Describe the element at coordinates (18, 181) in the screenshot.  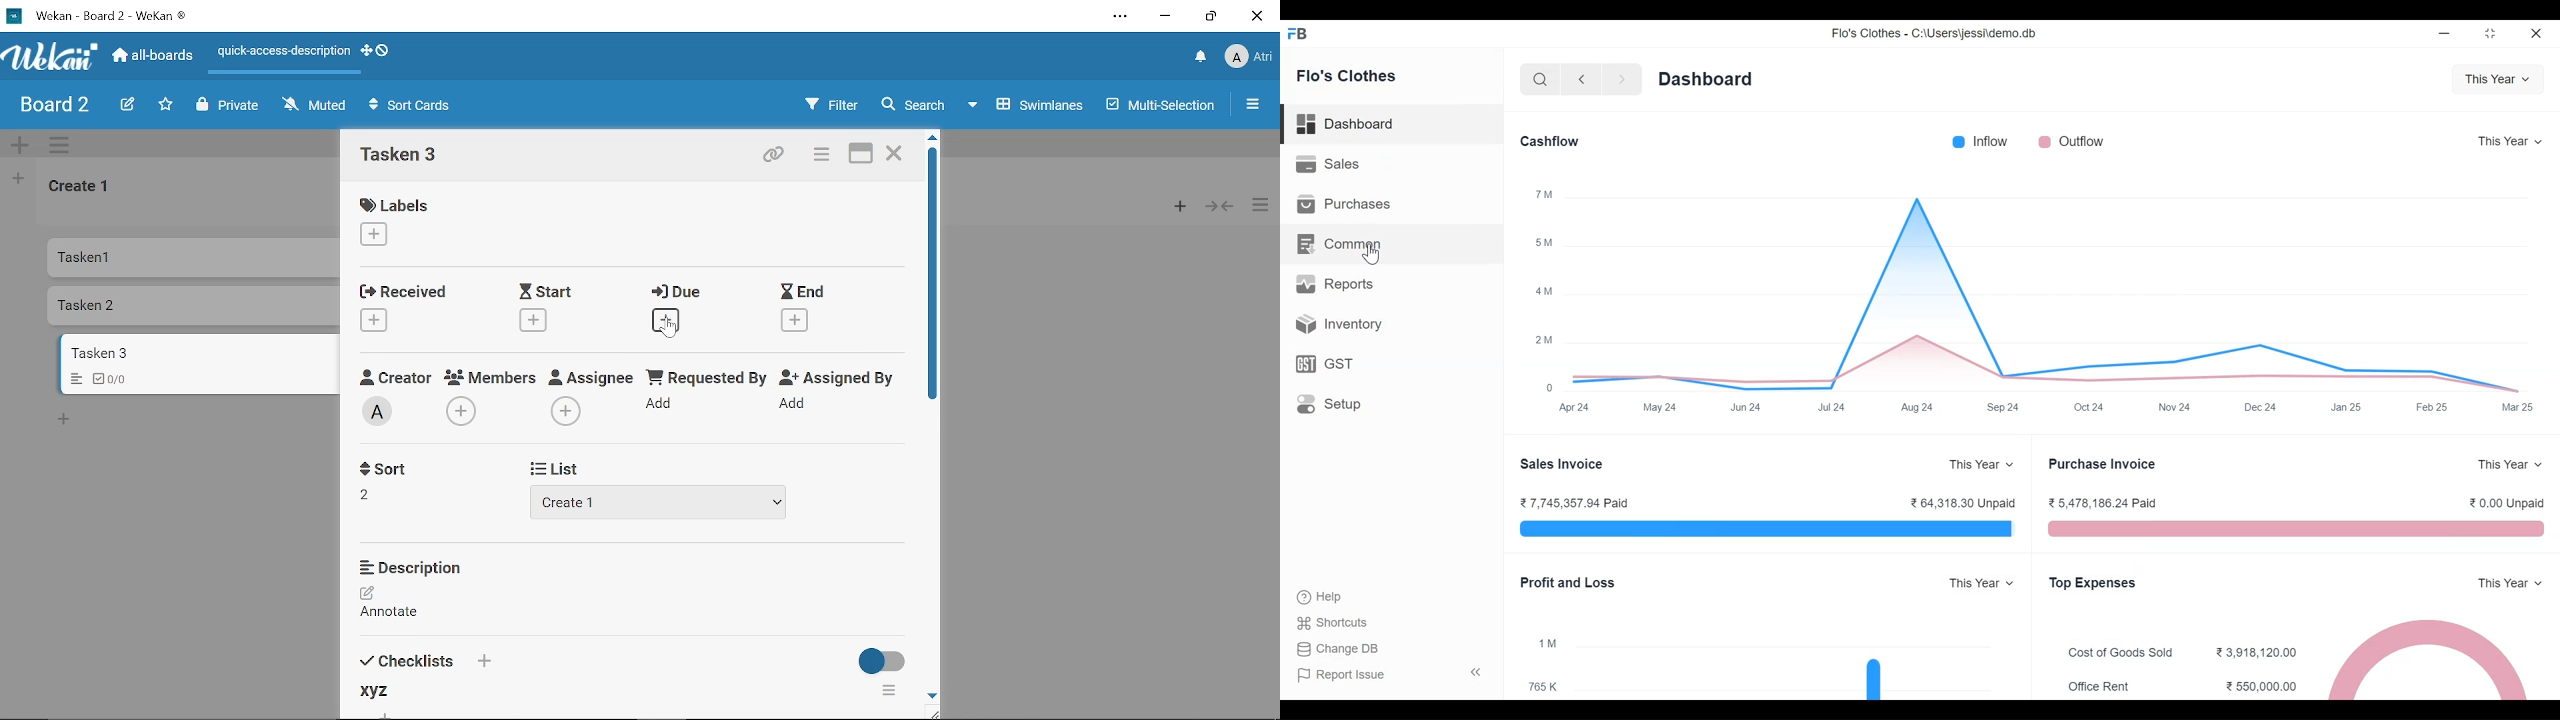
I see `Add list` at that location.